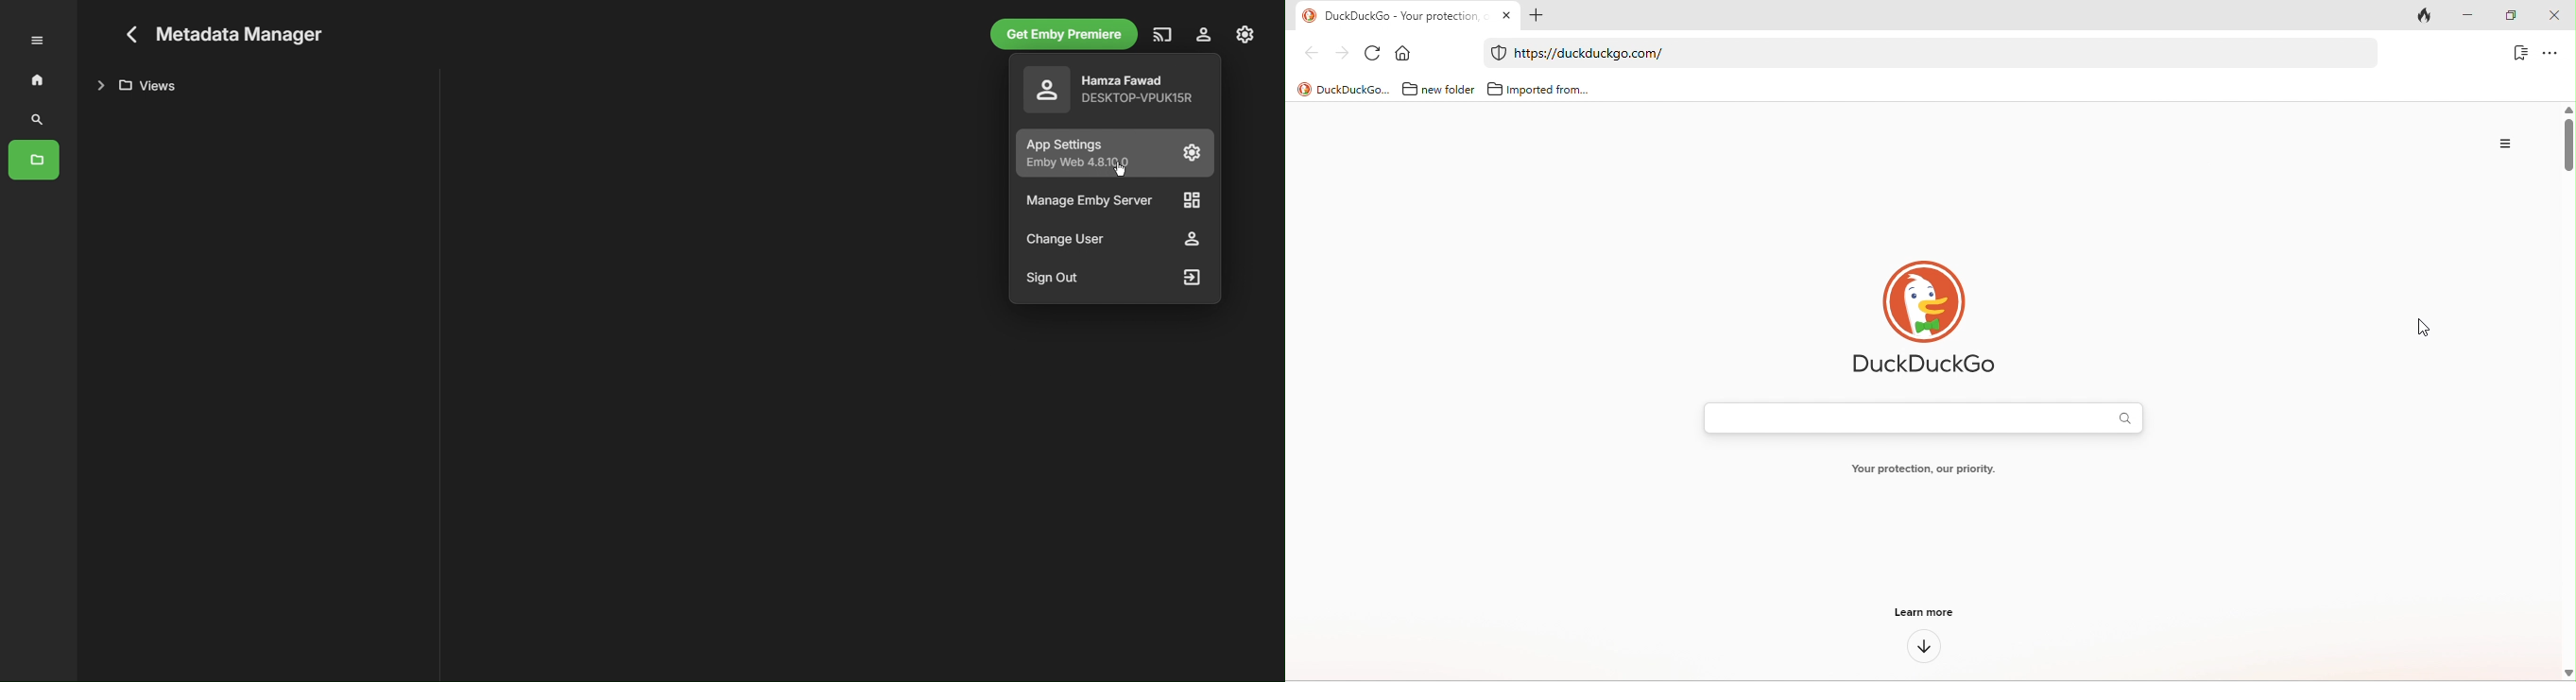 This screenshot has height=700, width=2576. Describe the element at coordinates (1122, 168) in the screenshot. I see `Cursor` at that location.